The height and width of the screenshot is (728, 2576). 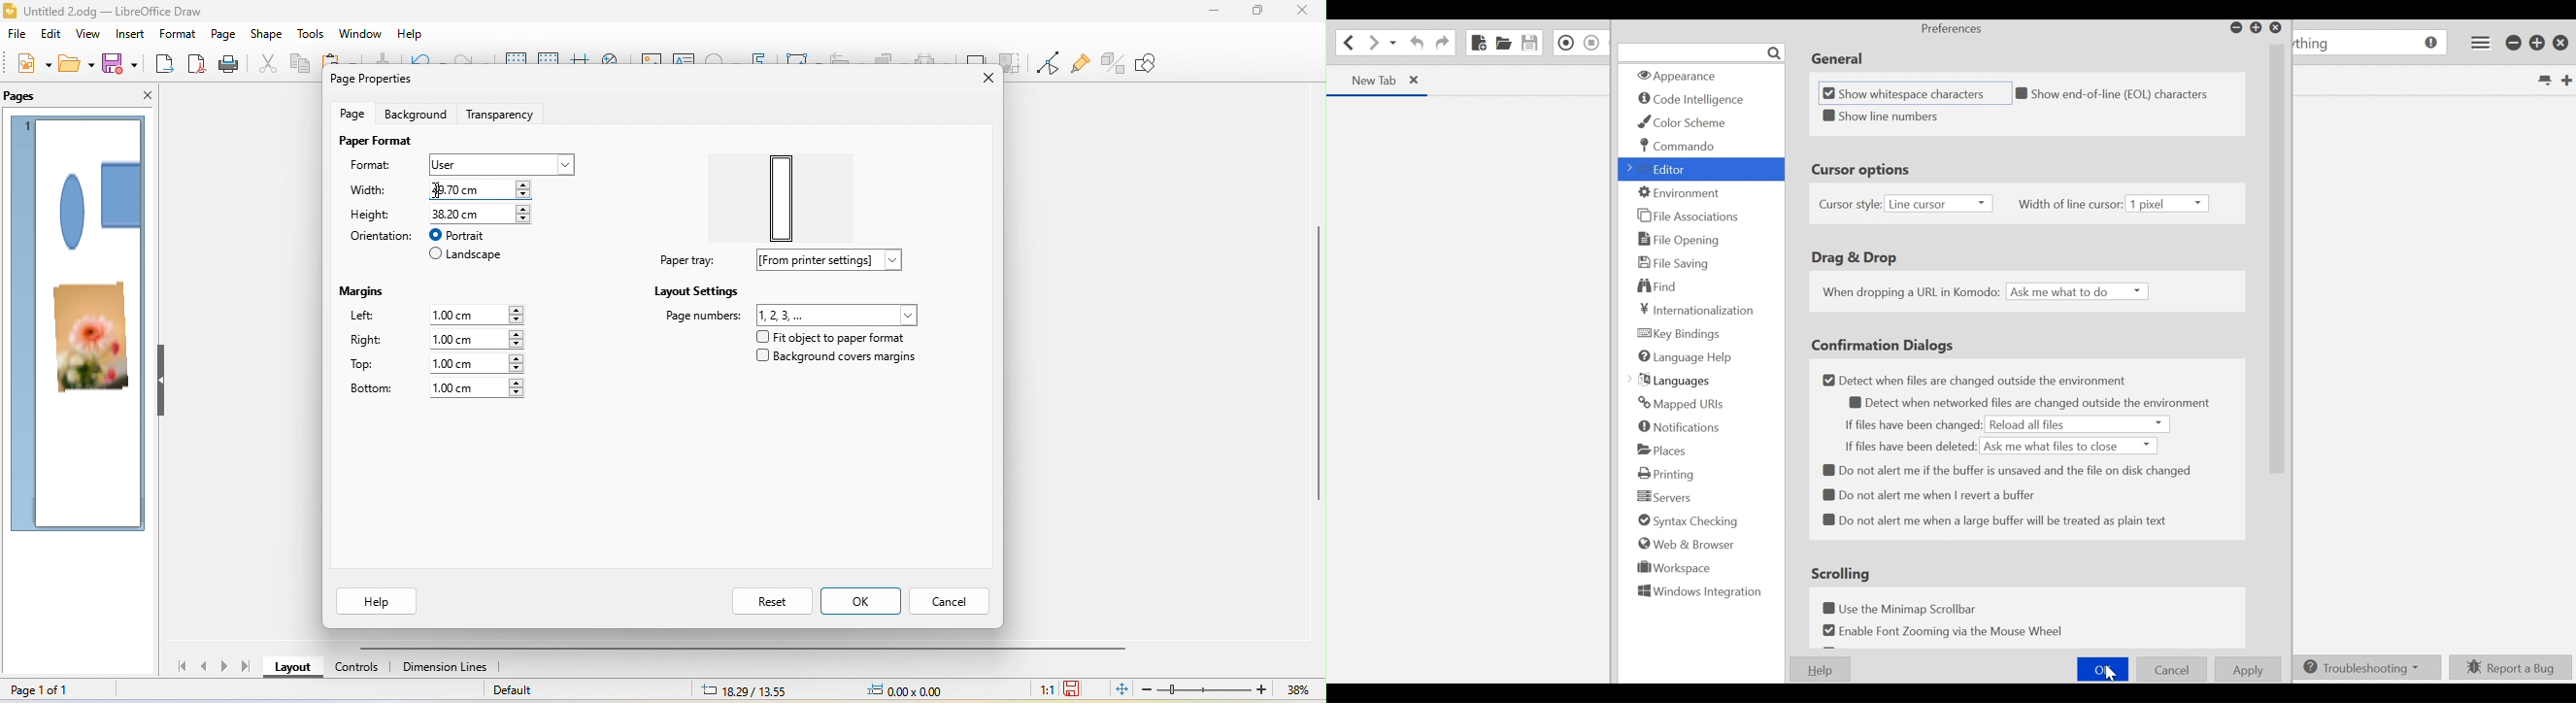 What do you see at coordinates (367, 341) in the screenshot?
I see `right` at bounding box center [367, 341].